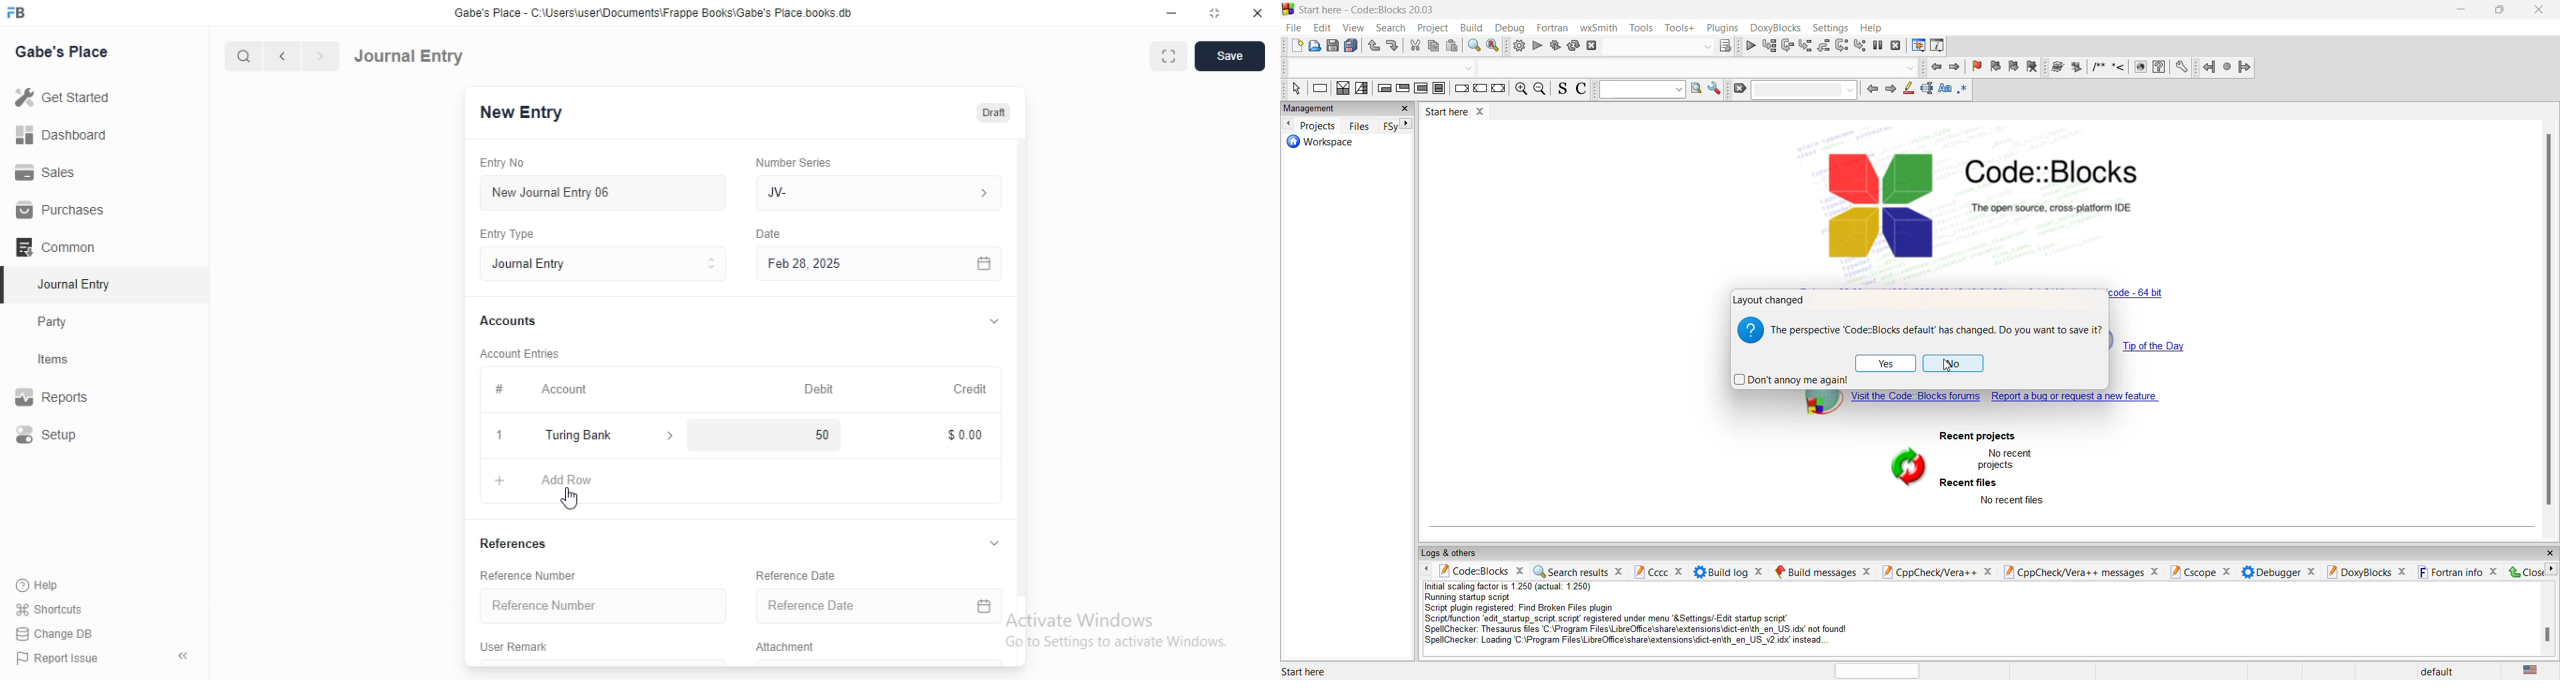 The width and height of the screenshot is (2576, 700). What do you see at coordinates (1385, 9) in the screenshot?
I see `title` at bounding box center [1385, 9].